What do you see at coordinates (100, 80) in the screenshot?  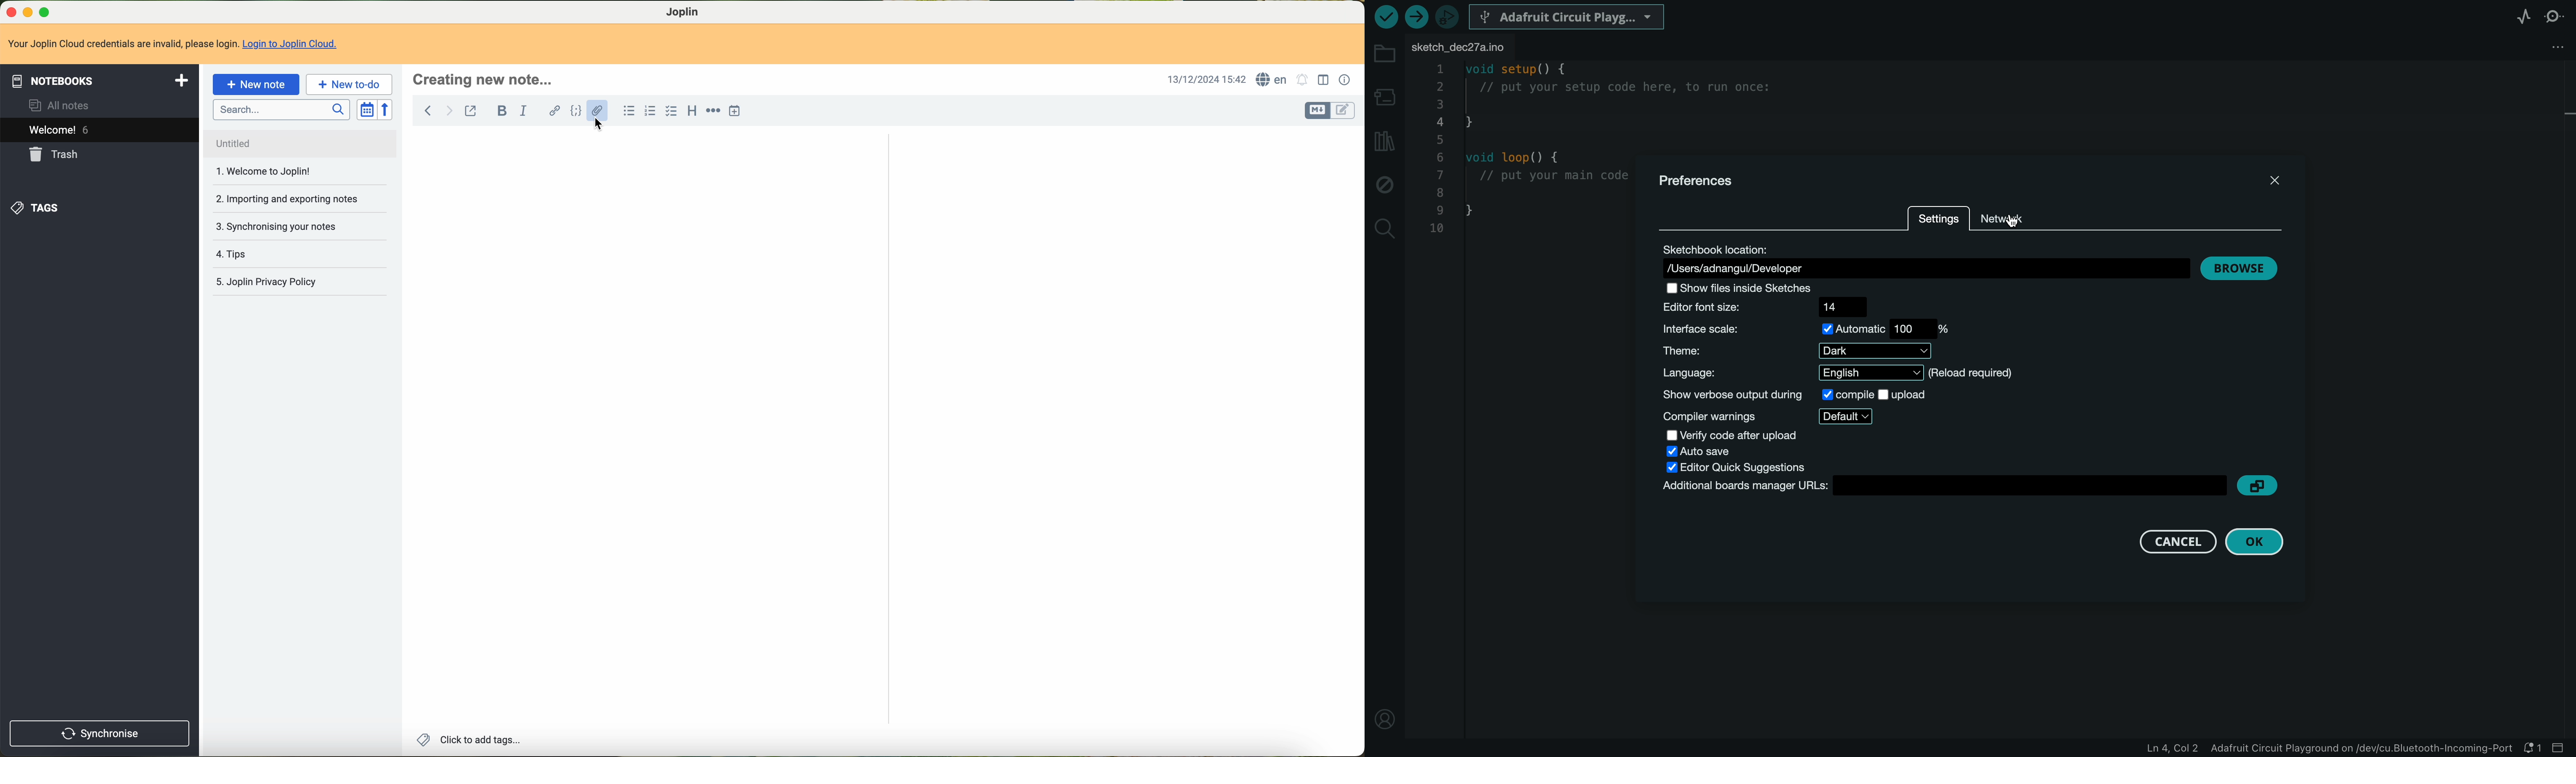 I see `notebooks` at bounding box center [100, 80].